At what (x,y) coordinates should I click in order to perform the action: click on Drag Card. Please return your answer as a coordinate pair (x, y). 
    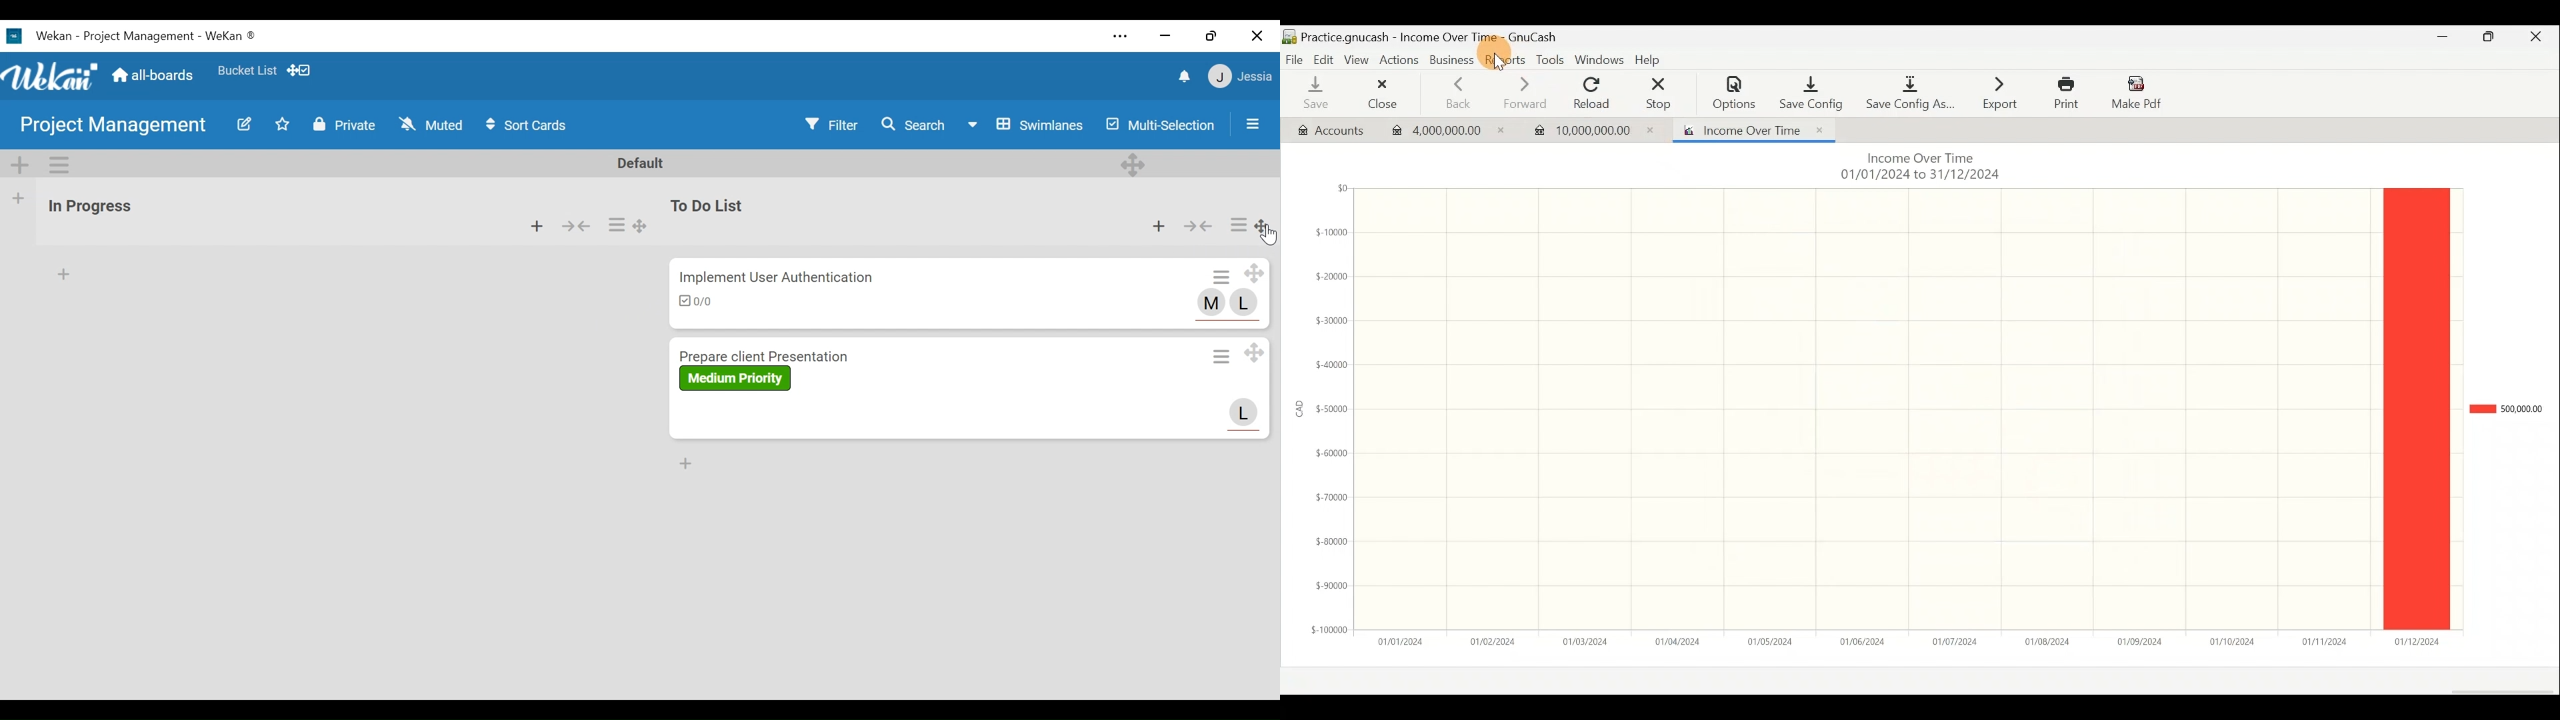
    Looking at the image, I should click on (1253, 353).